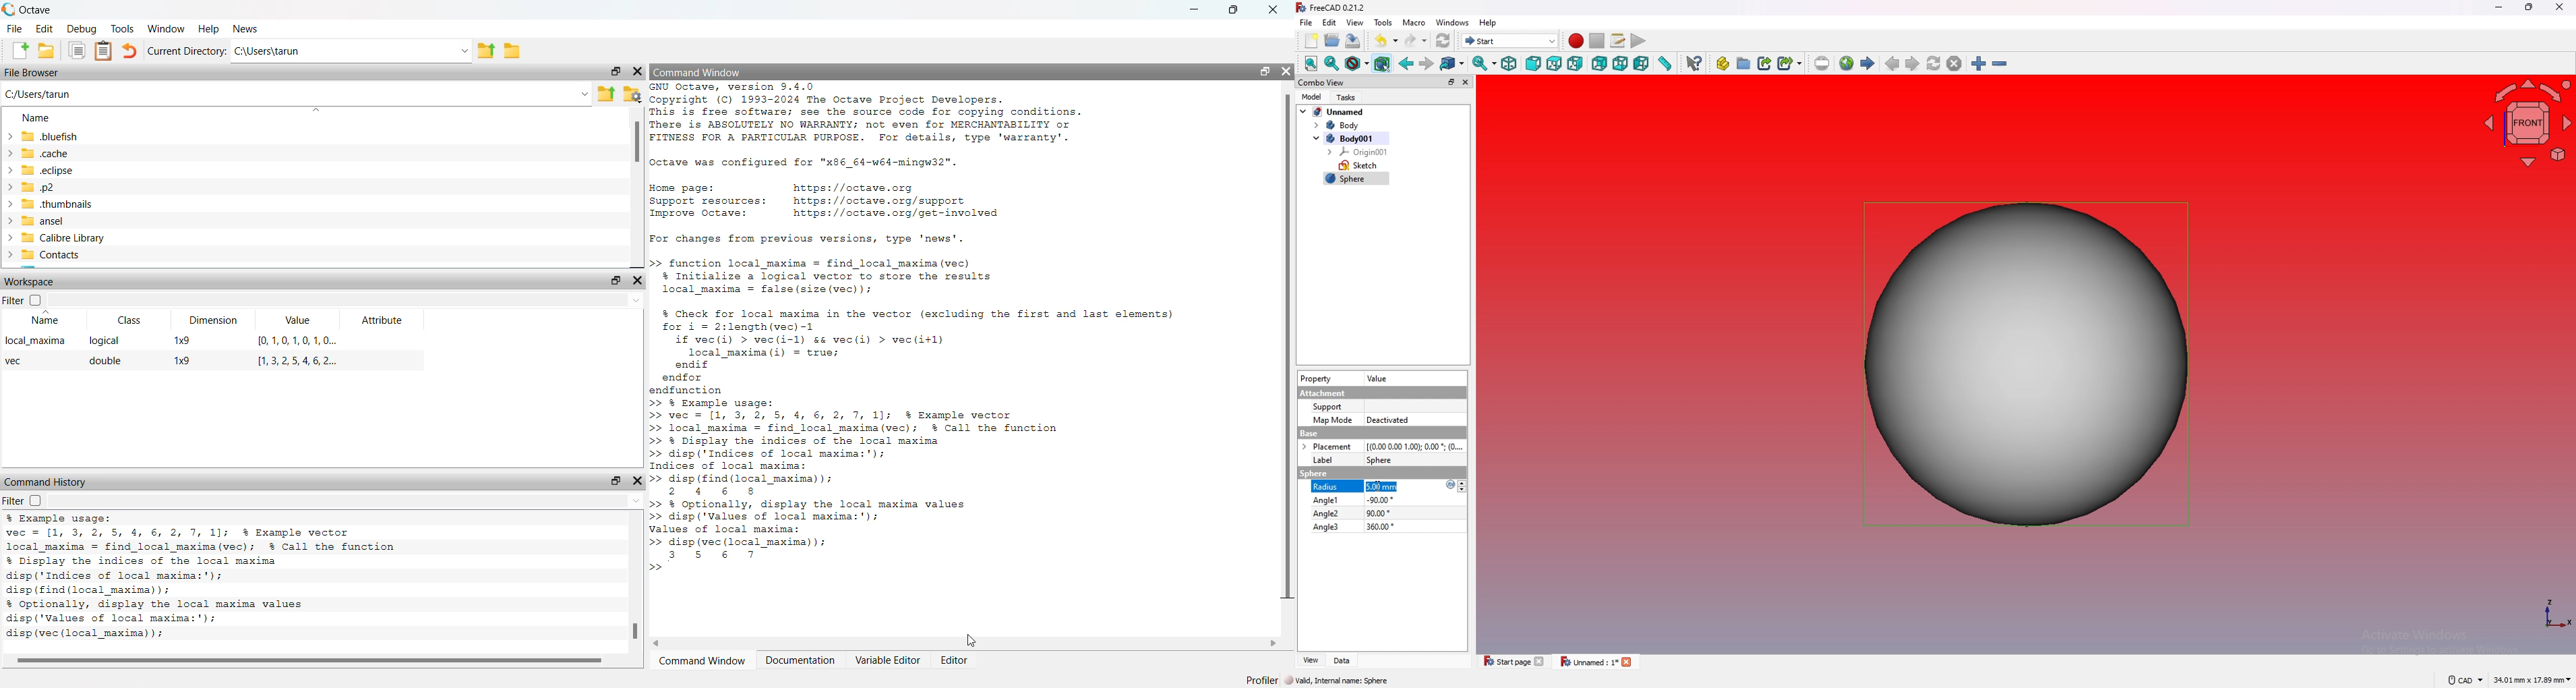 This screenshot has width=2576, height=700. Describe the element at coordinates (1509, 63) in the screenshot. I see `isometric` at that location.